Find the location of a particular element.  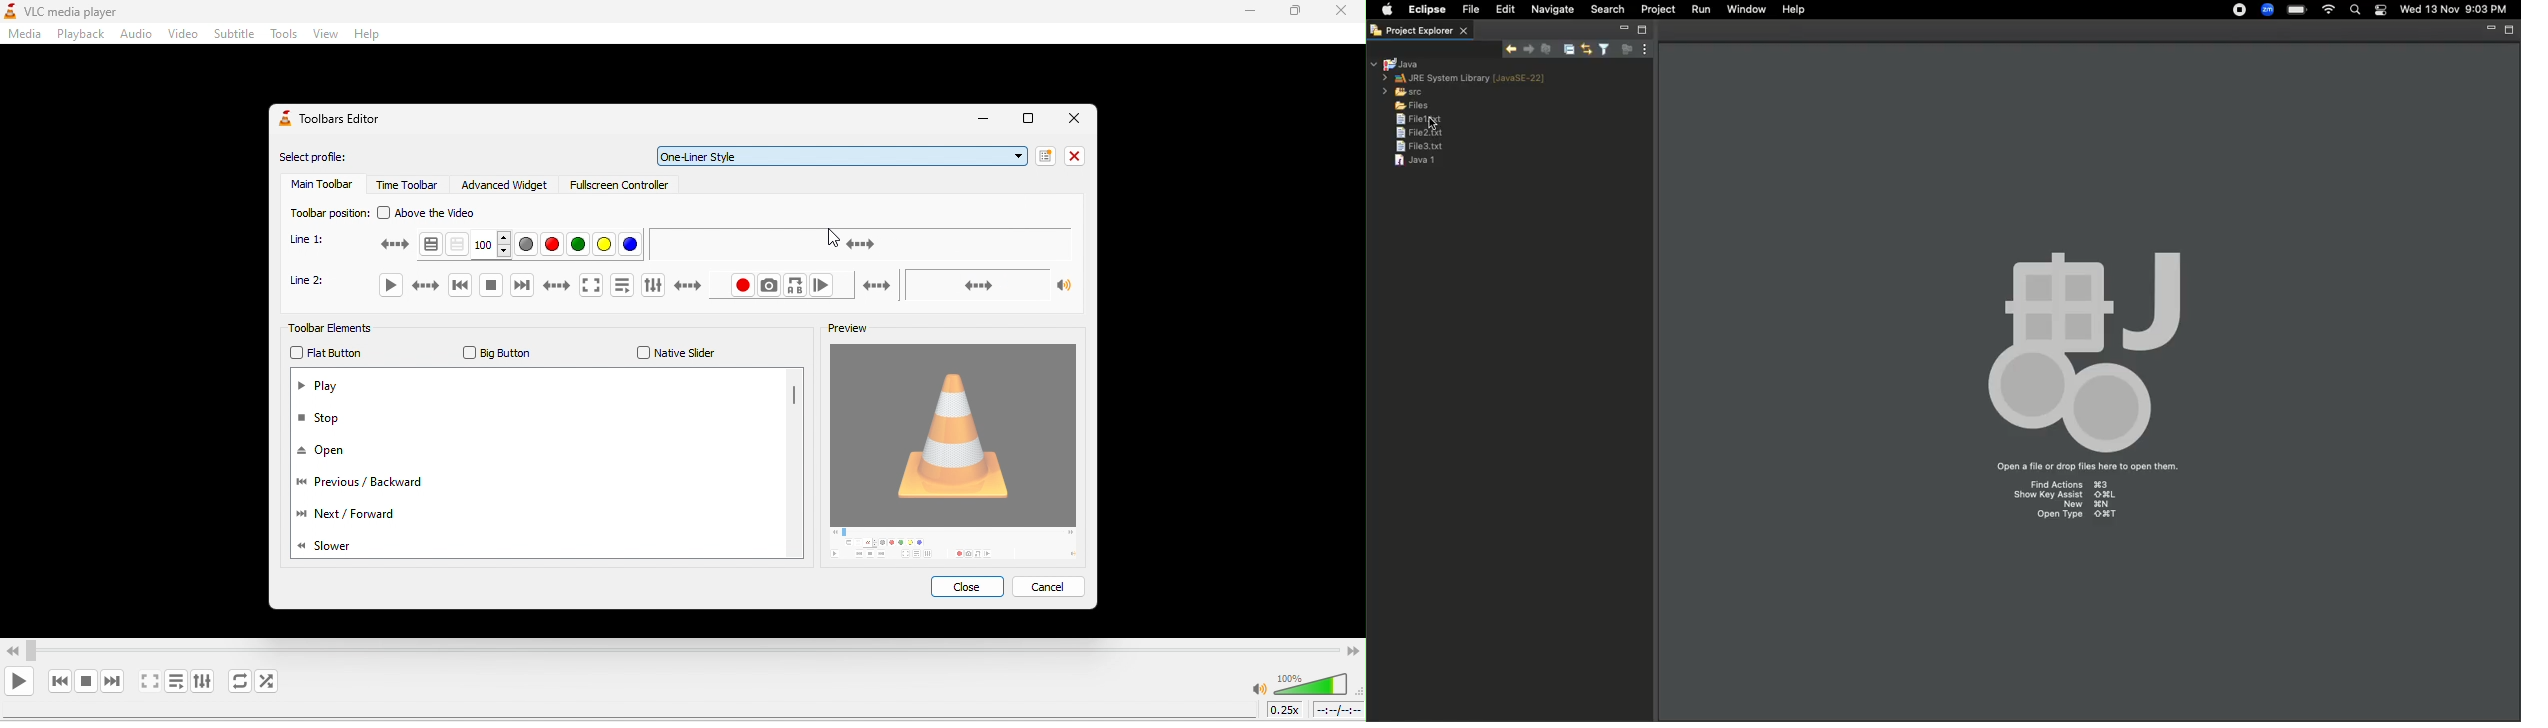

tools is located at coordinates (282, 35).